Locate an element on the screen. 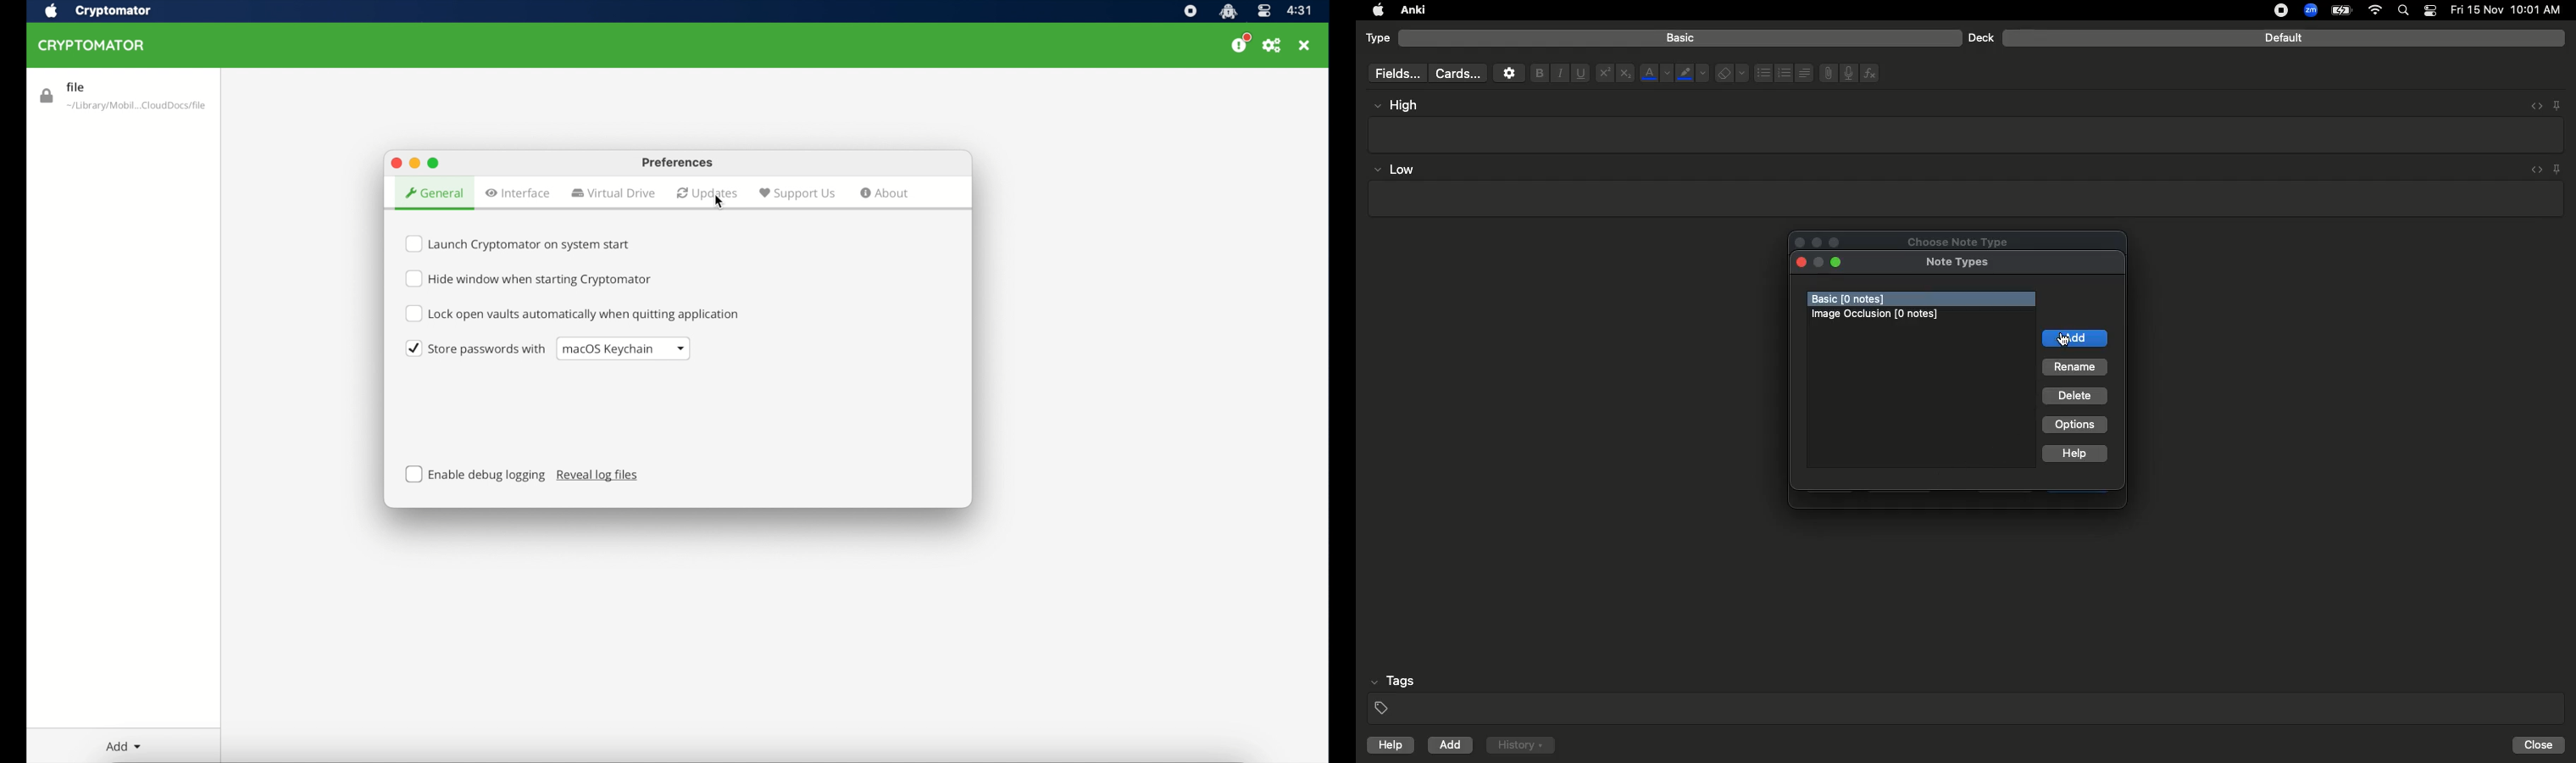 Image resolution: width=2576 pixels, height=784 pixels. Textbox is located at coordinates (1963, 199).